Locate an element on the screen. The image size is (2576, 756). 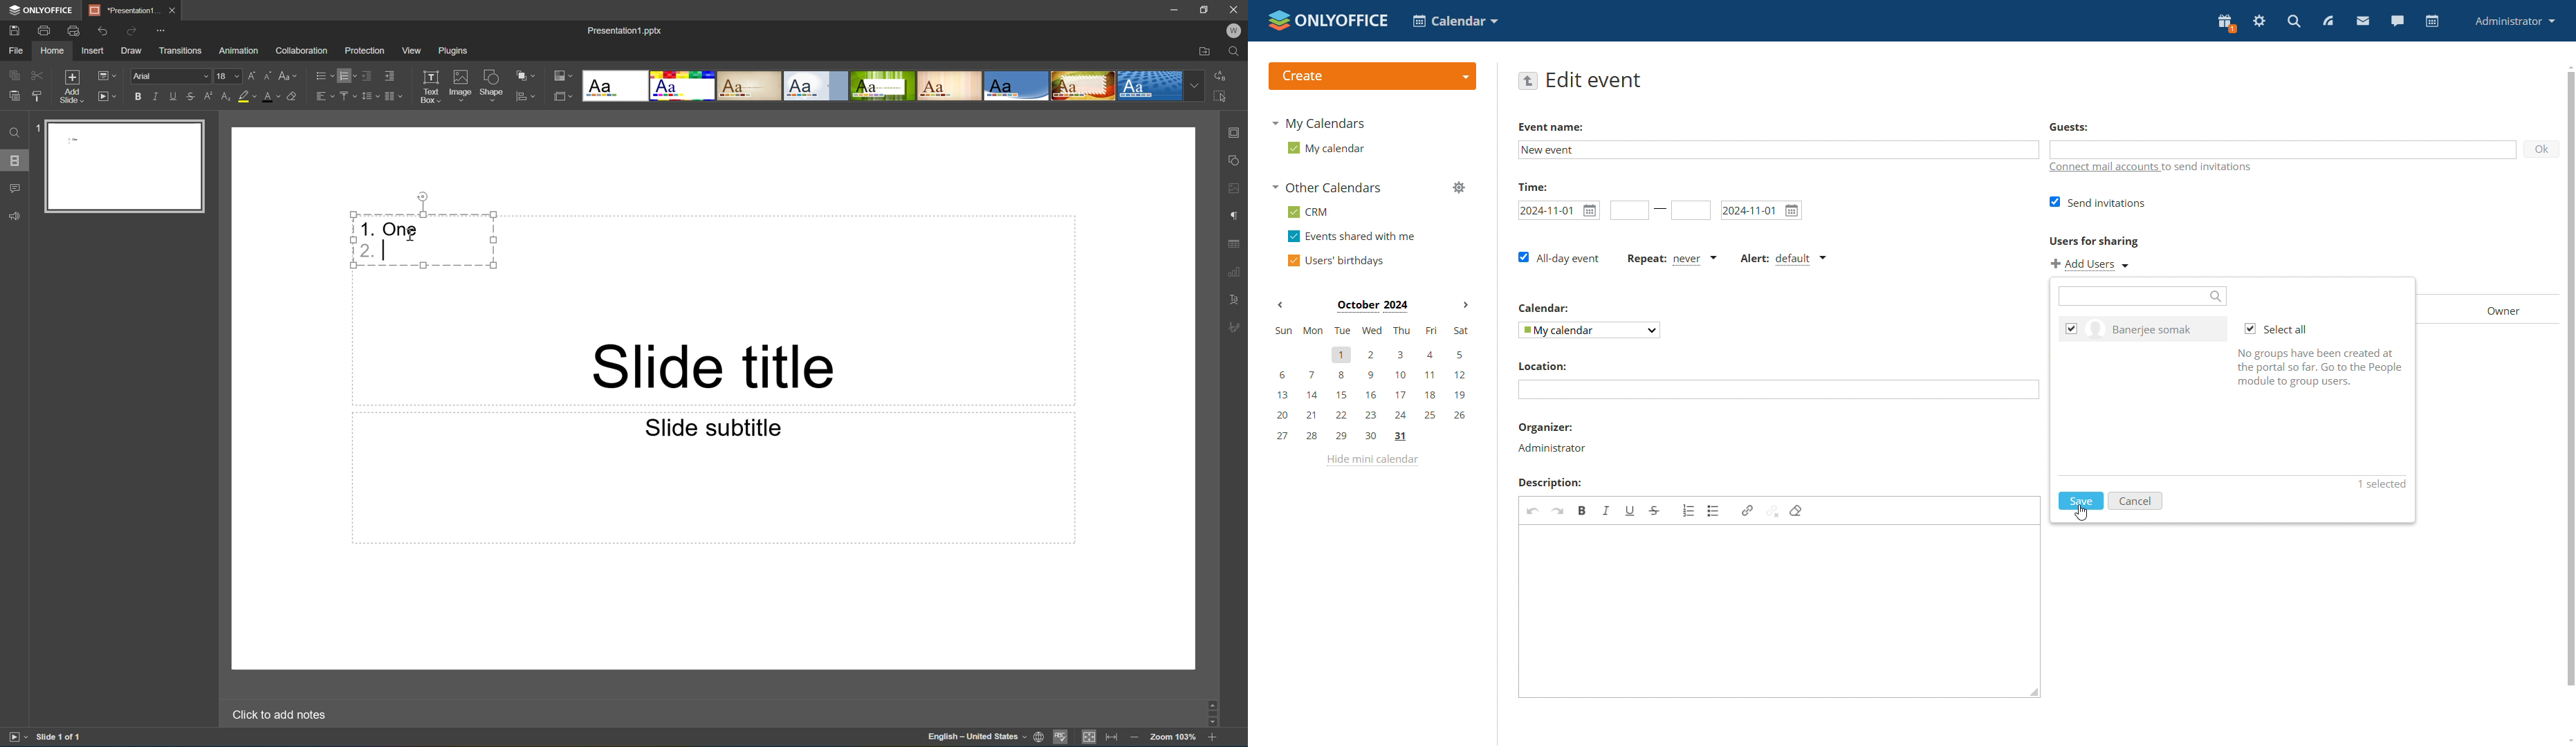
Strikethrough is located at coordinates (191, 96).